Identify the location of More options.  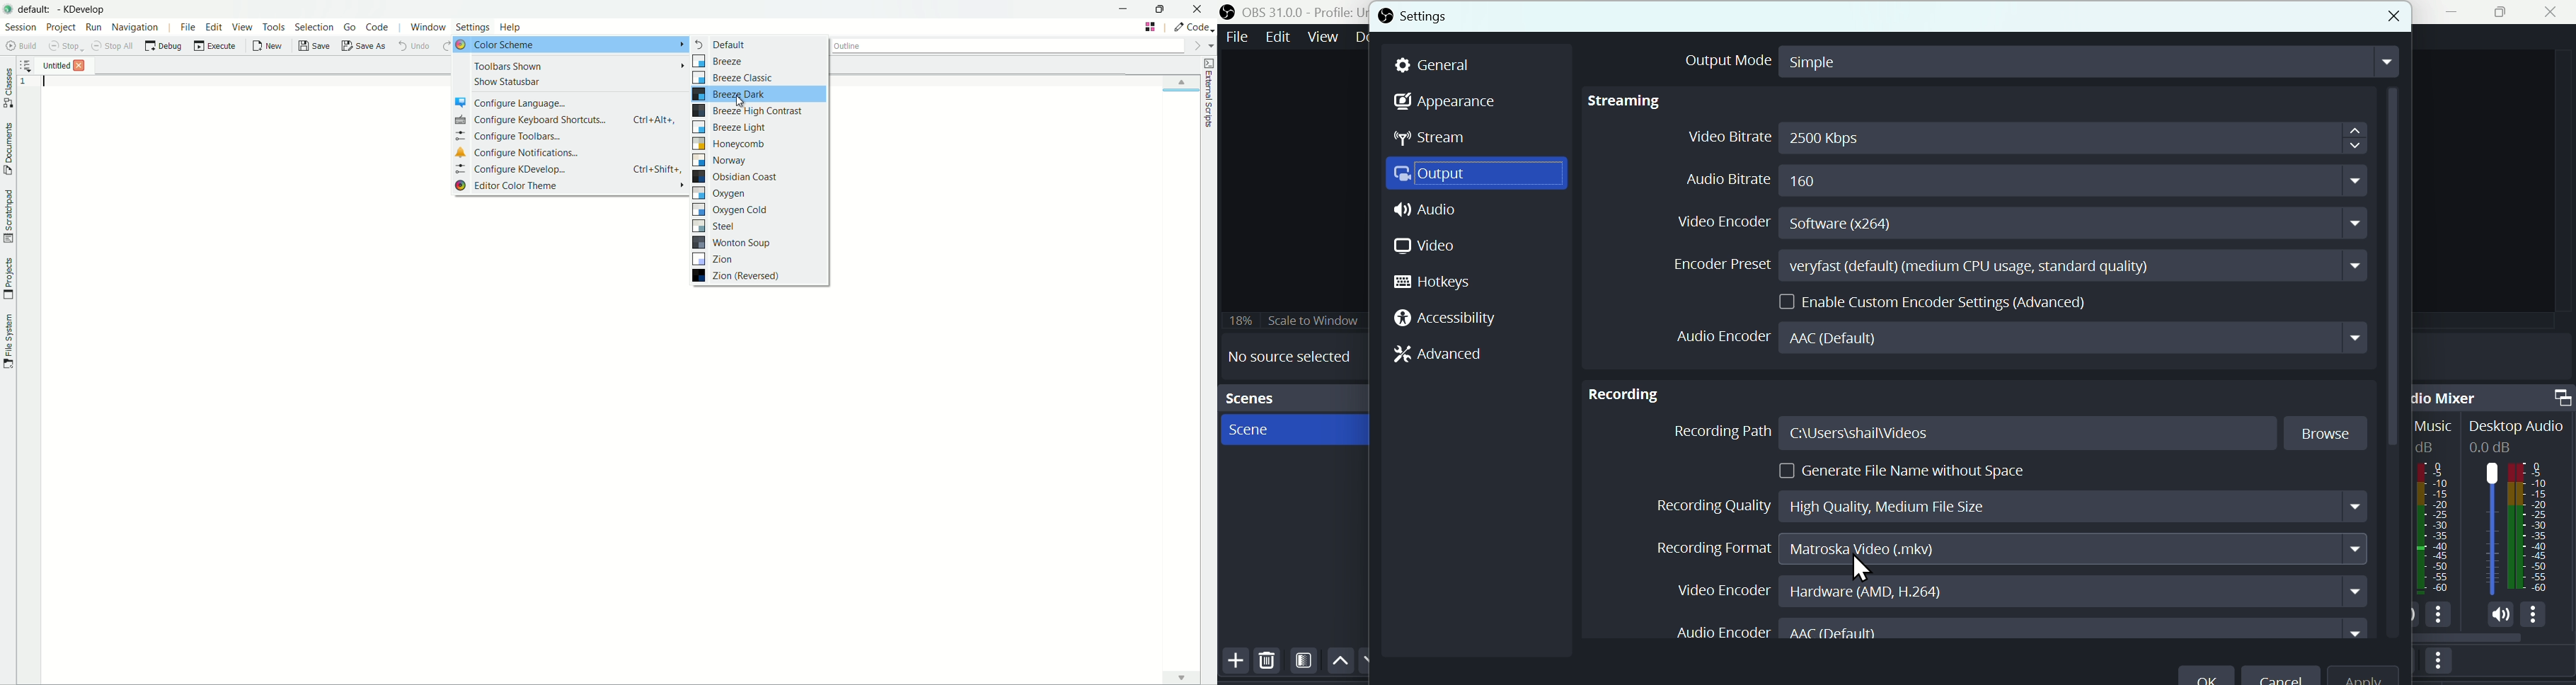
(2444, 666).